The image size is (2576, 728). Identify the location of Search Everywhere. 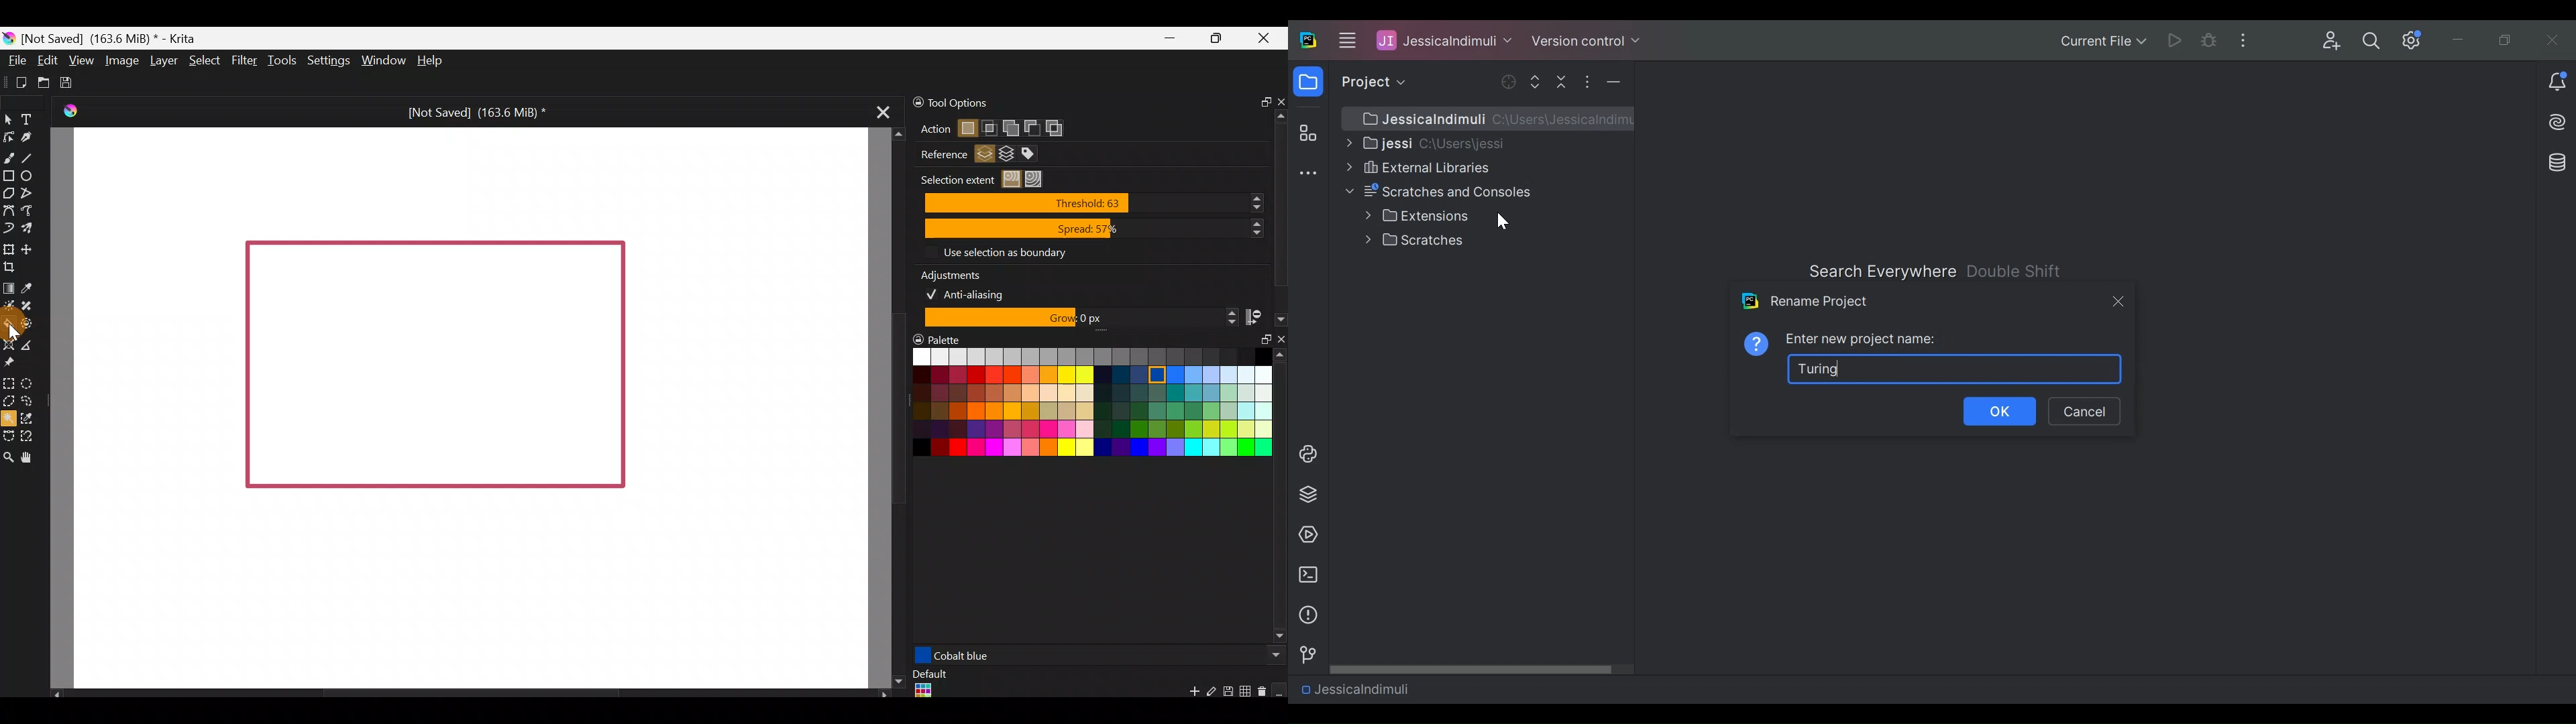
(1881, 272).